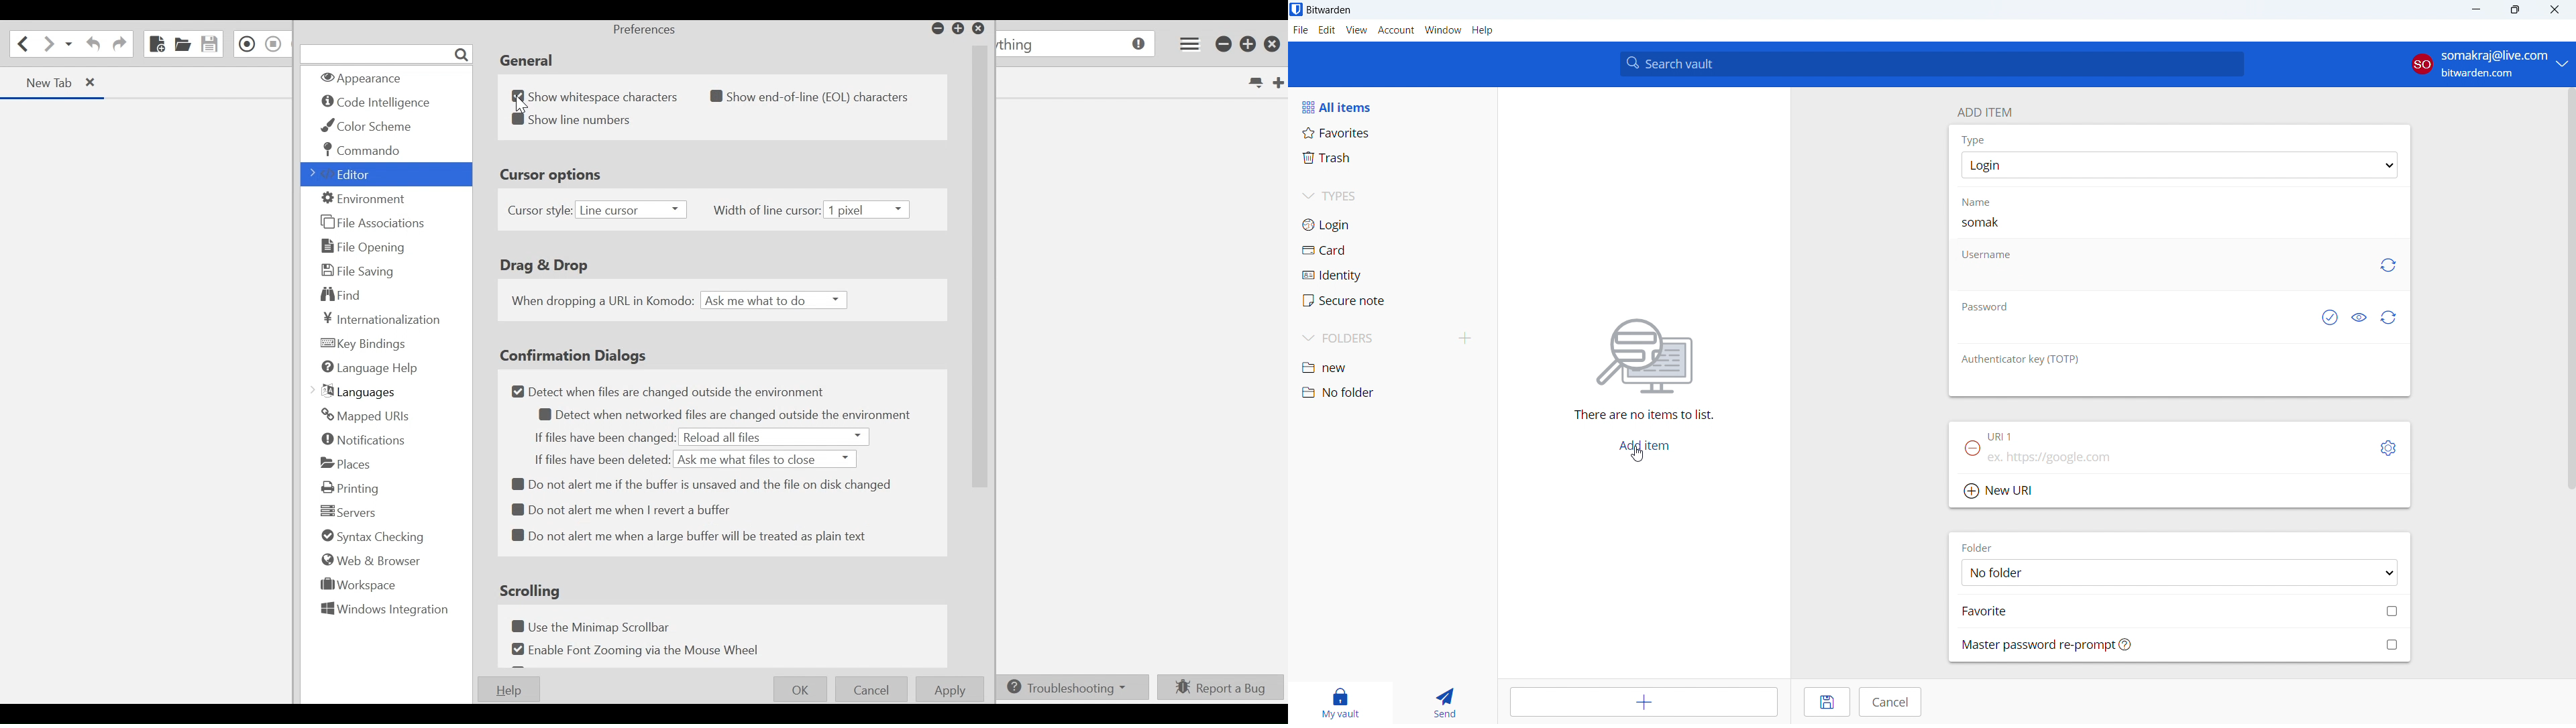 Image resolution: width=2576 pixels, height=728 pixels. What do you see at coordinates (364, 439) in the screenshot?
I see `Notifications` at bounding box center [364, 439].